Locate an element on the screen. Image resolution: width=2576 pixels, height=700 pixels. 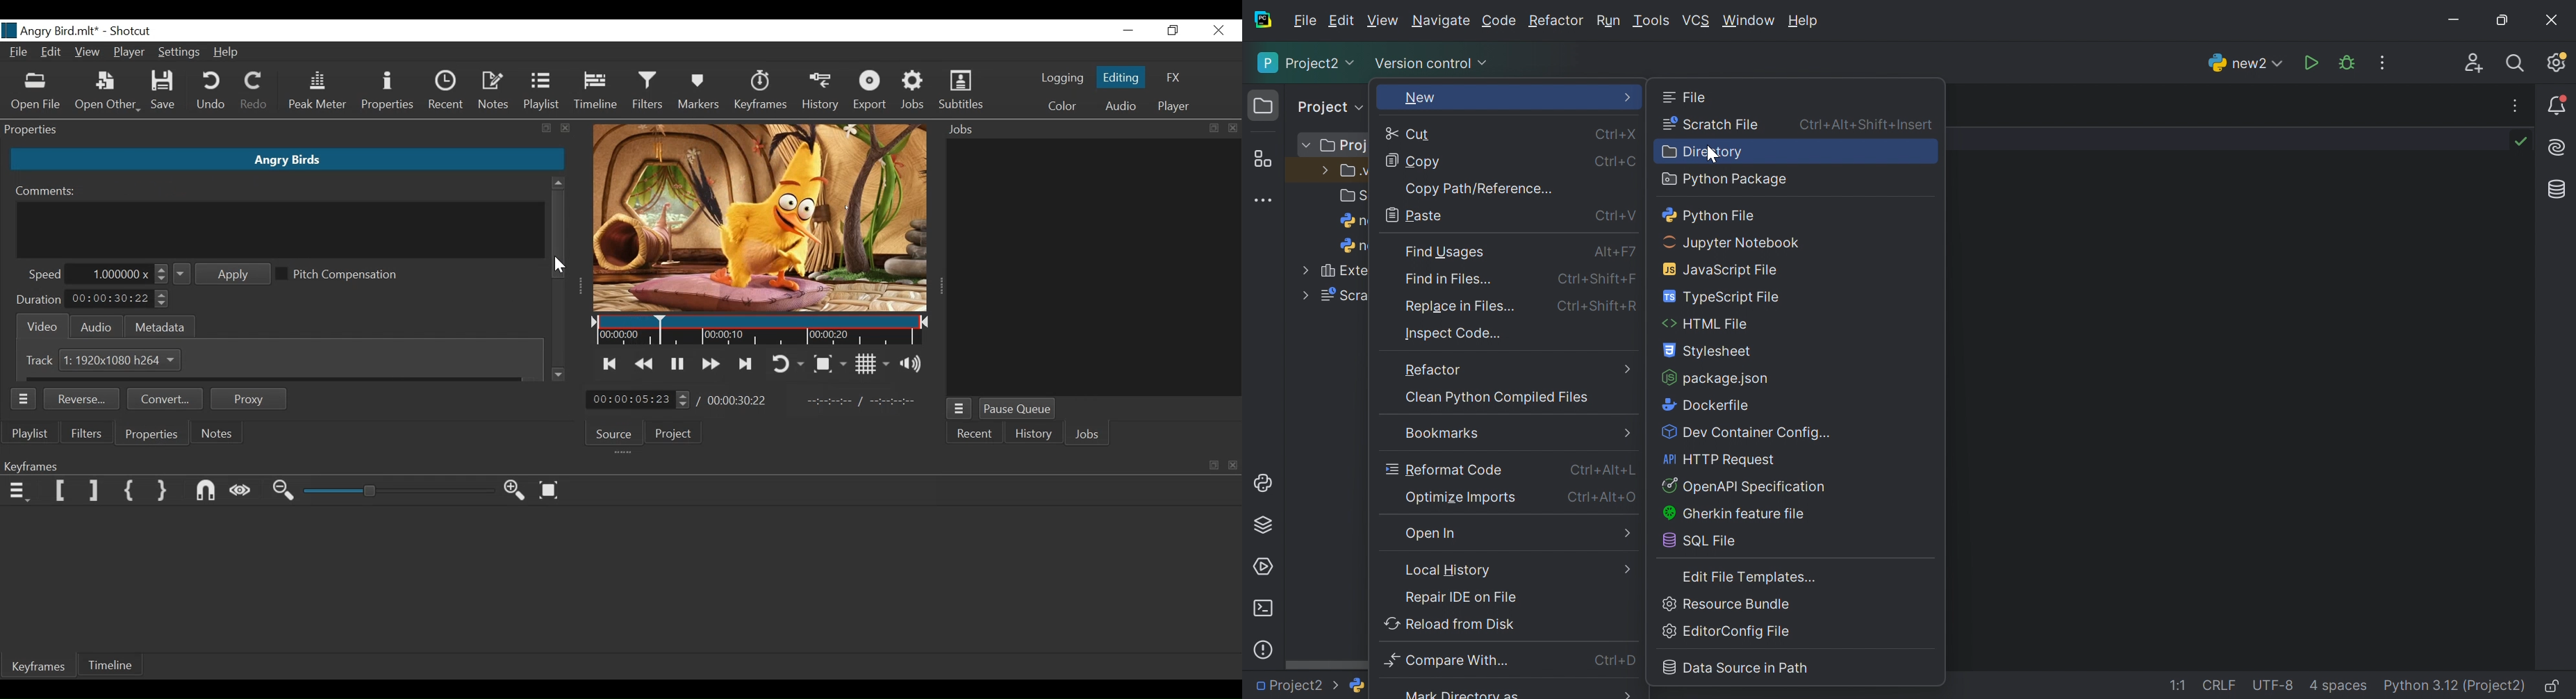
 is located at coordinates (1709, 405).